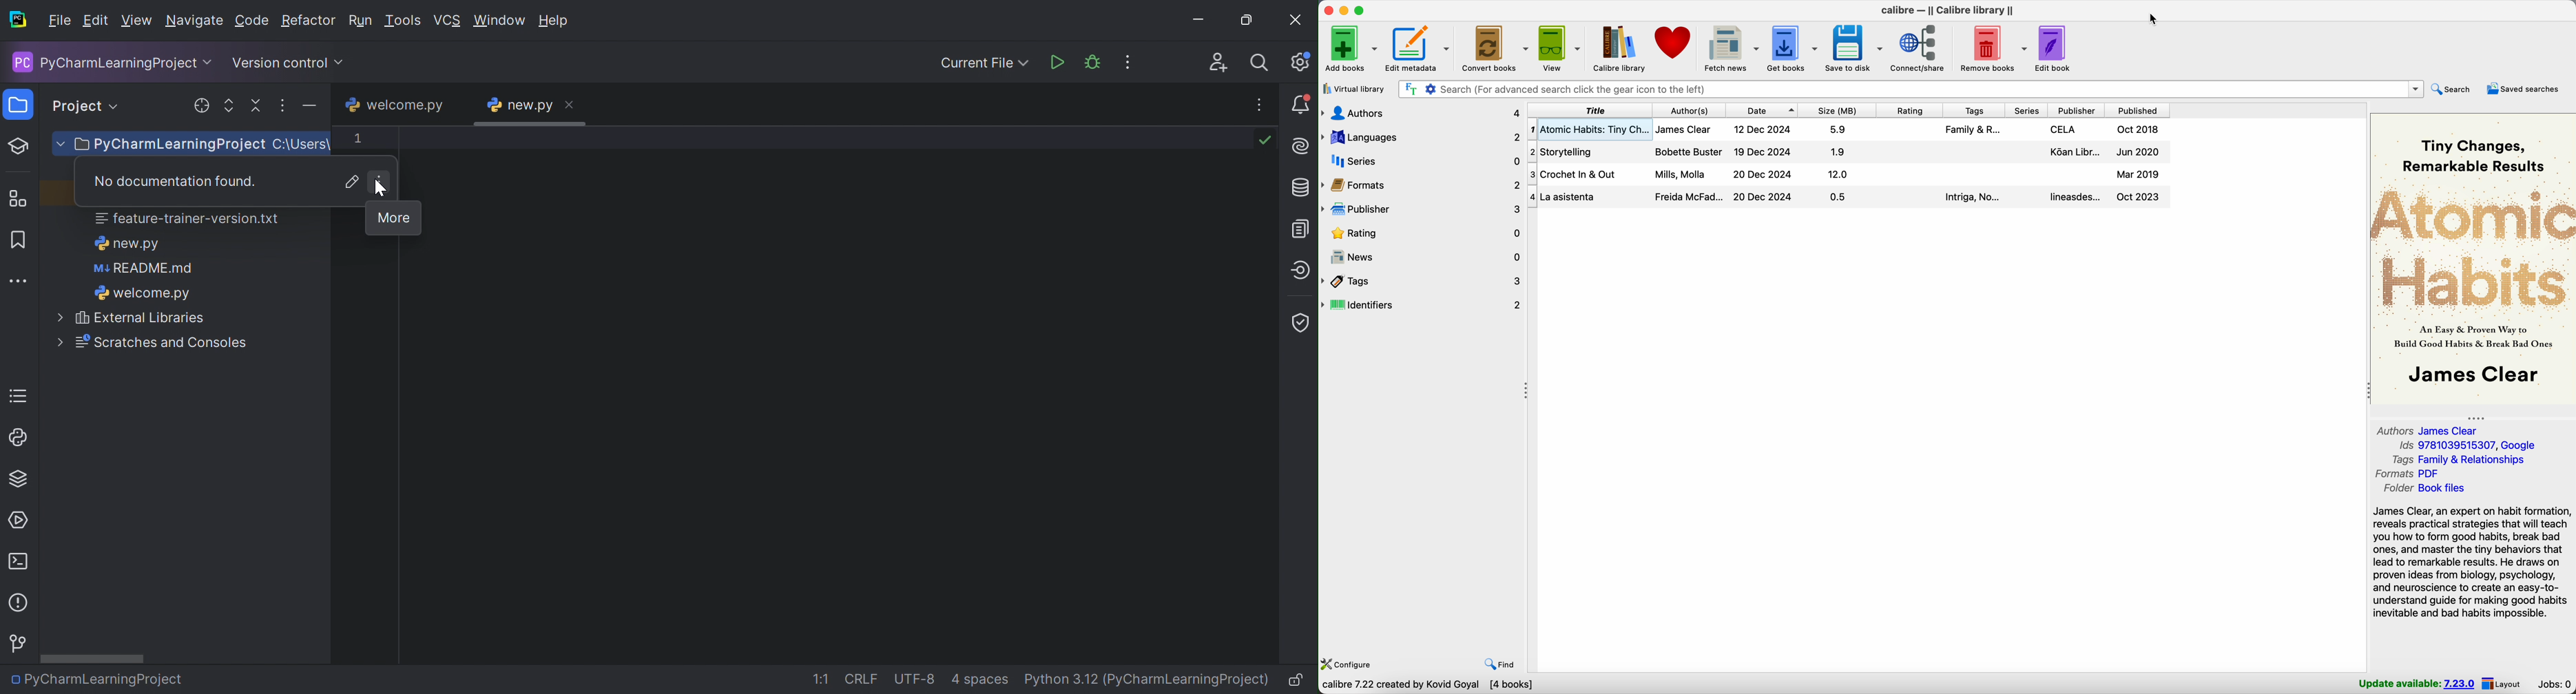 The height and width of the screenshot is (700, 2576). I want to click on save to disk, so click(1855, 48).